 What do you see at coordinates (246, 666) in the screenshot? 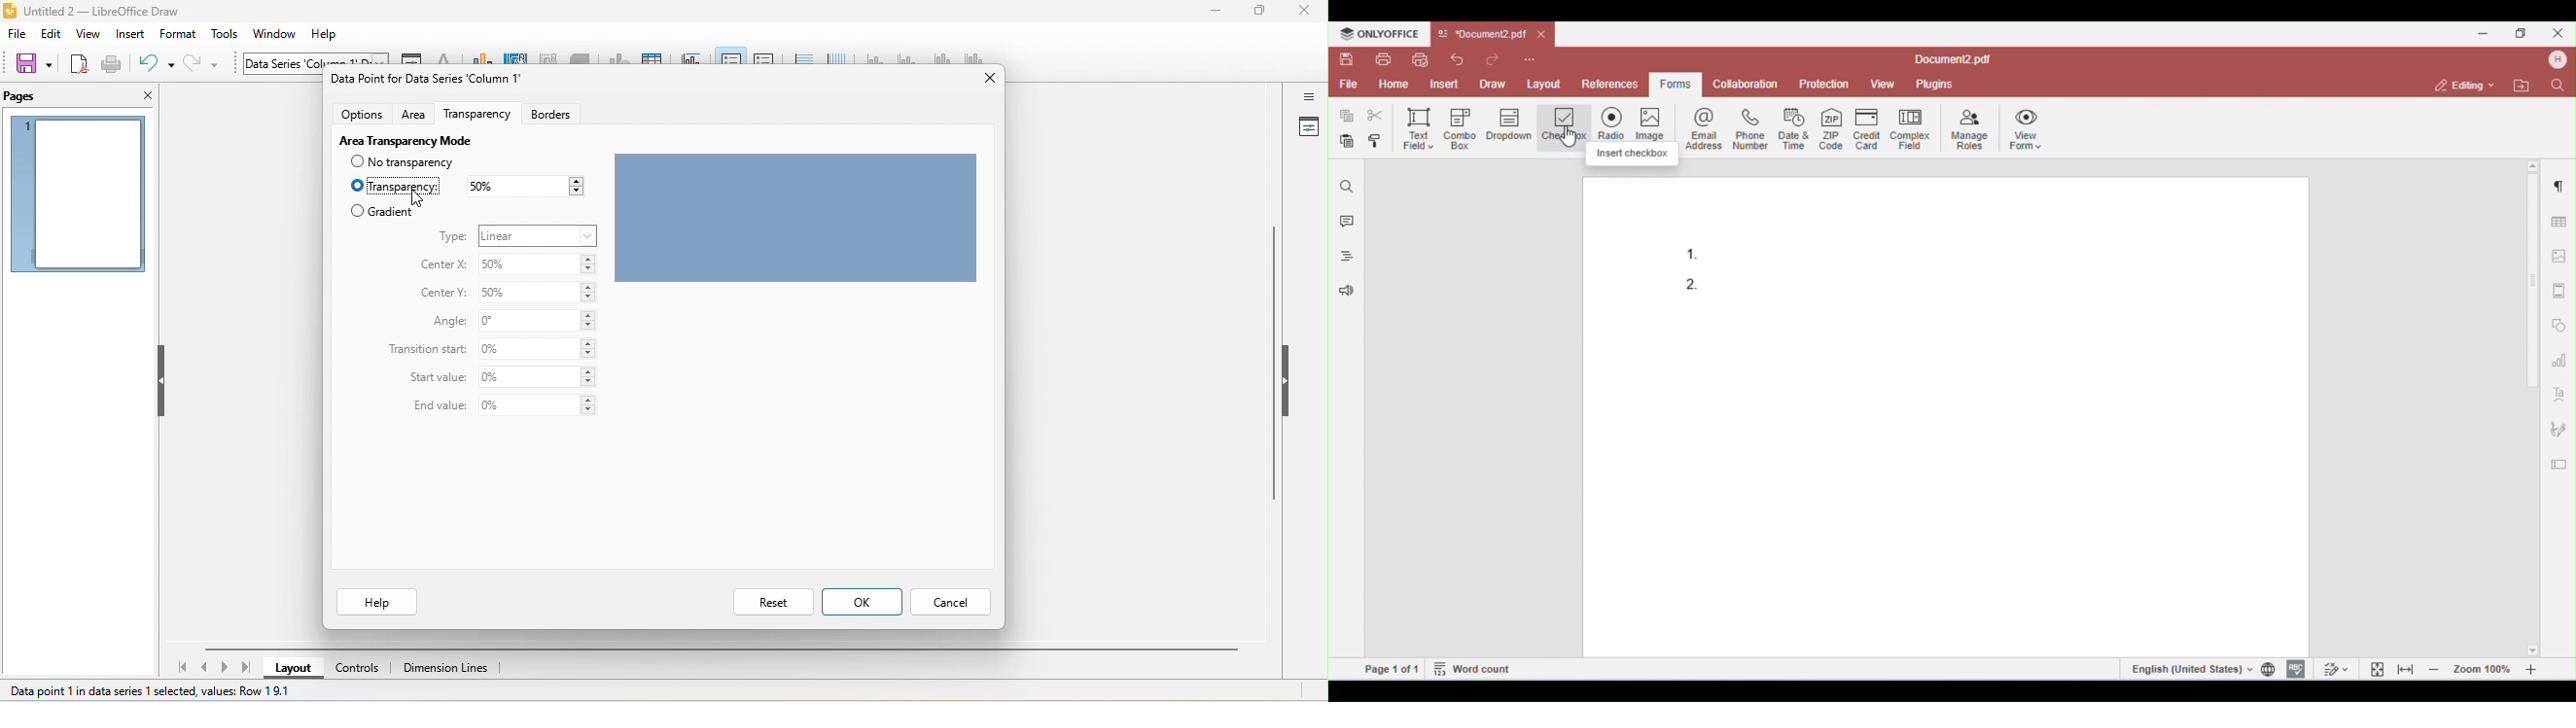
I see `last` at bounding box center [246, 666].